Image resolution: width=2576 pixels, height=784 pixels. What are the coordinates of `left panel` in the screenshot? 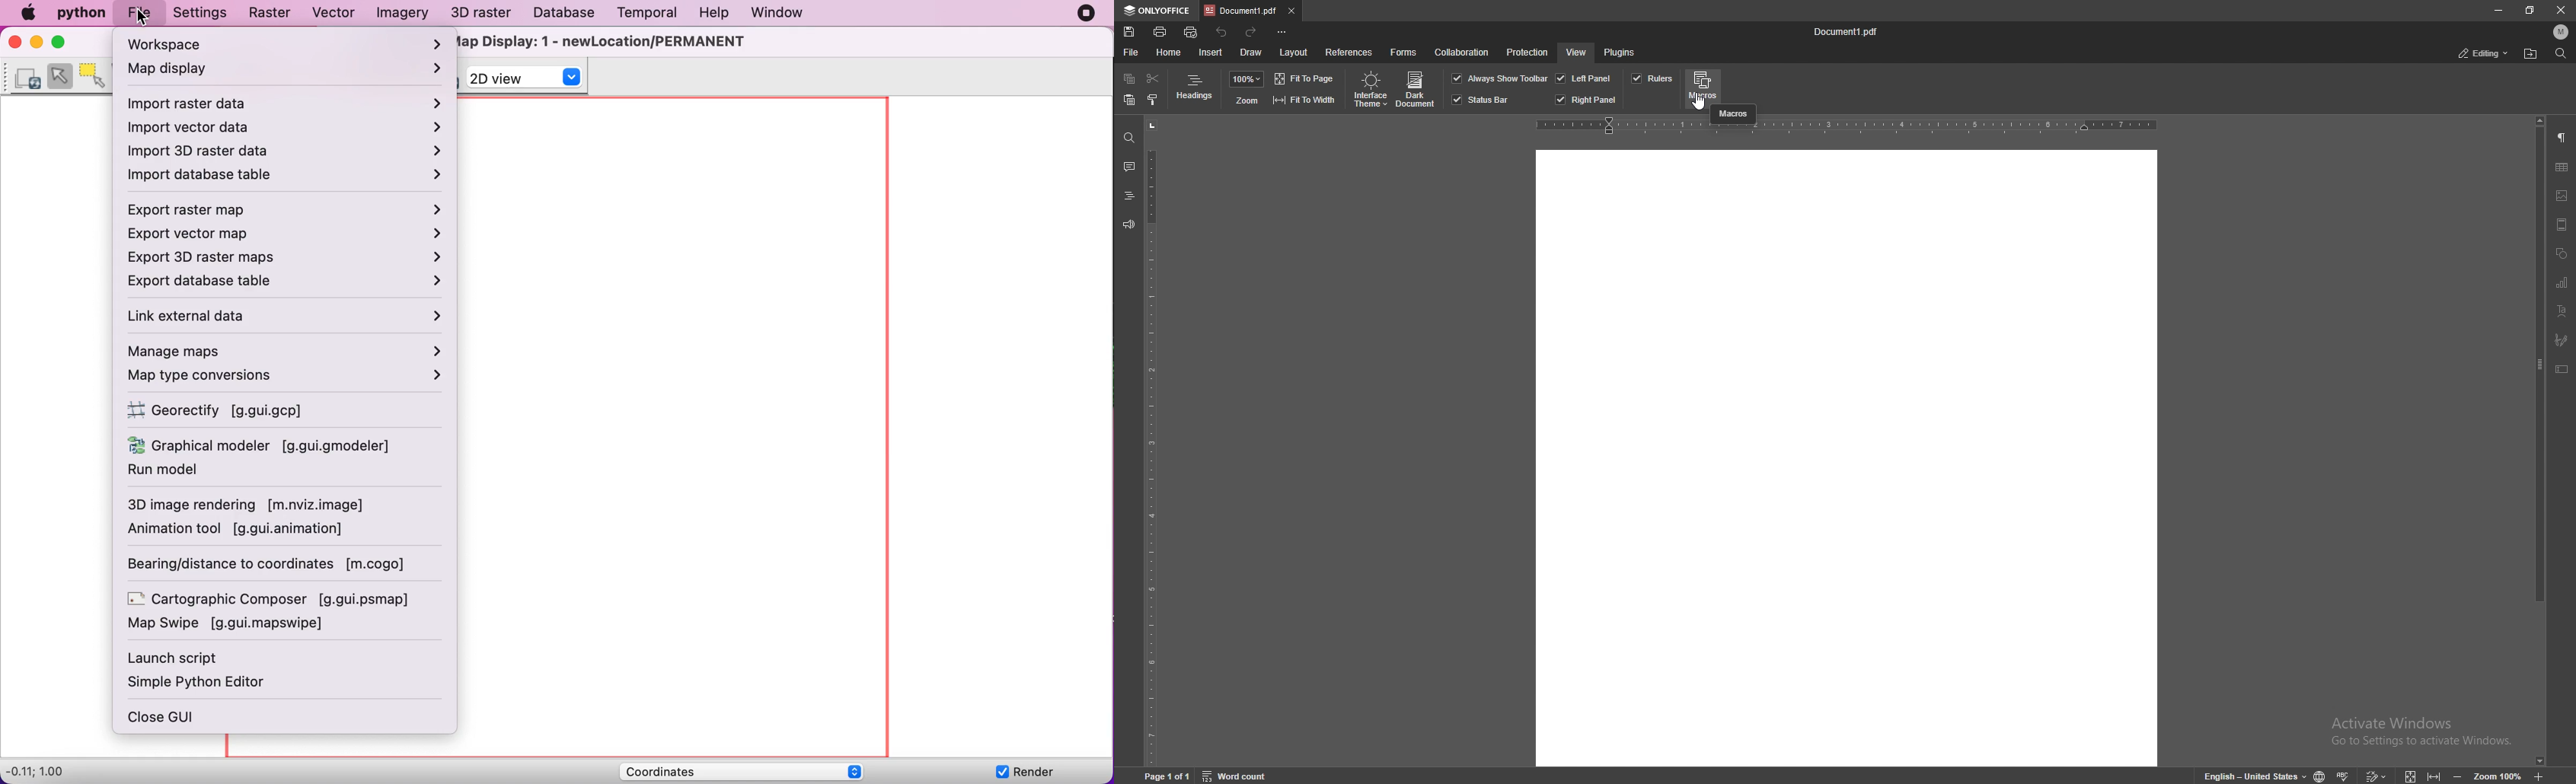 It's located at (1584, 78).